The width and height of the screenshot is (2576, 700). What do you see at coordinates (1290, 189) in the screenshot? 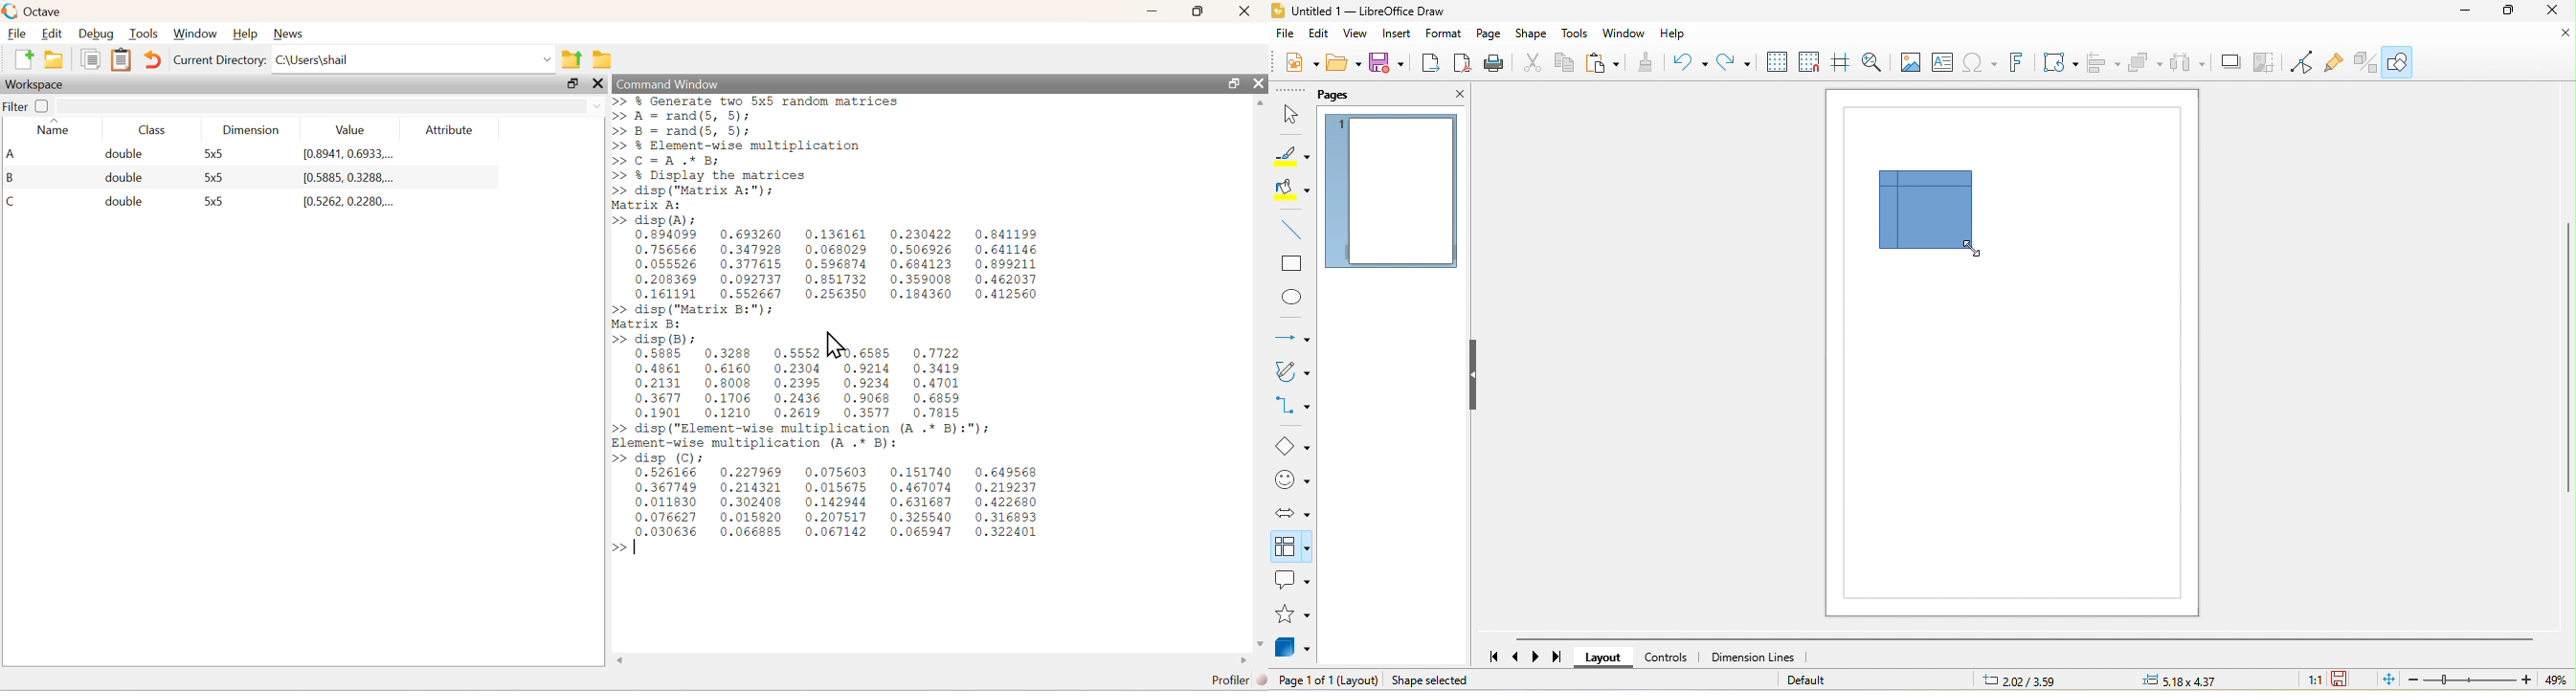
I see `fill color` at bounding box center [1290, 189].